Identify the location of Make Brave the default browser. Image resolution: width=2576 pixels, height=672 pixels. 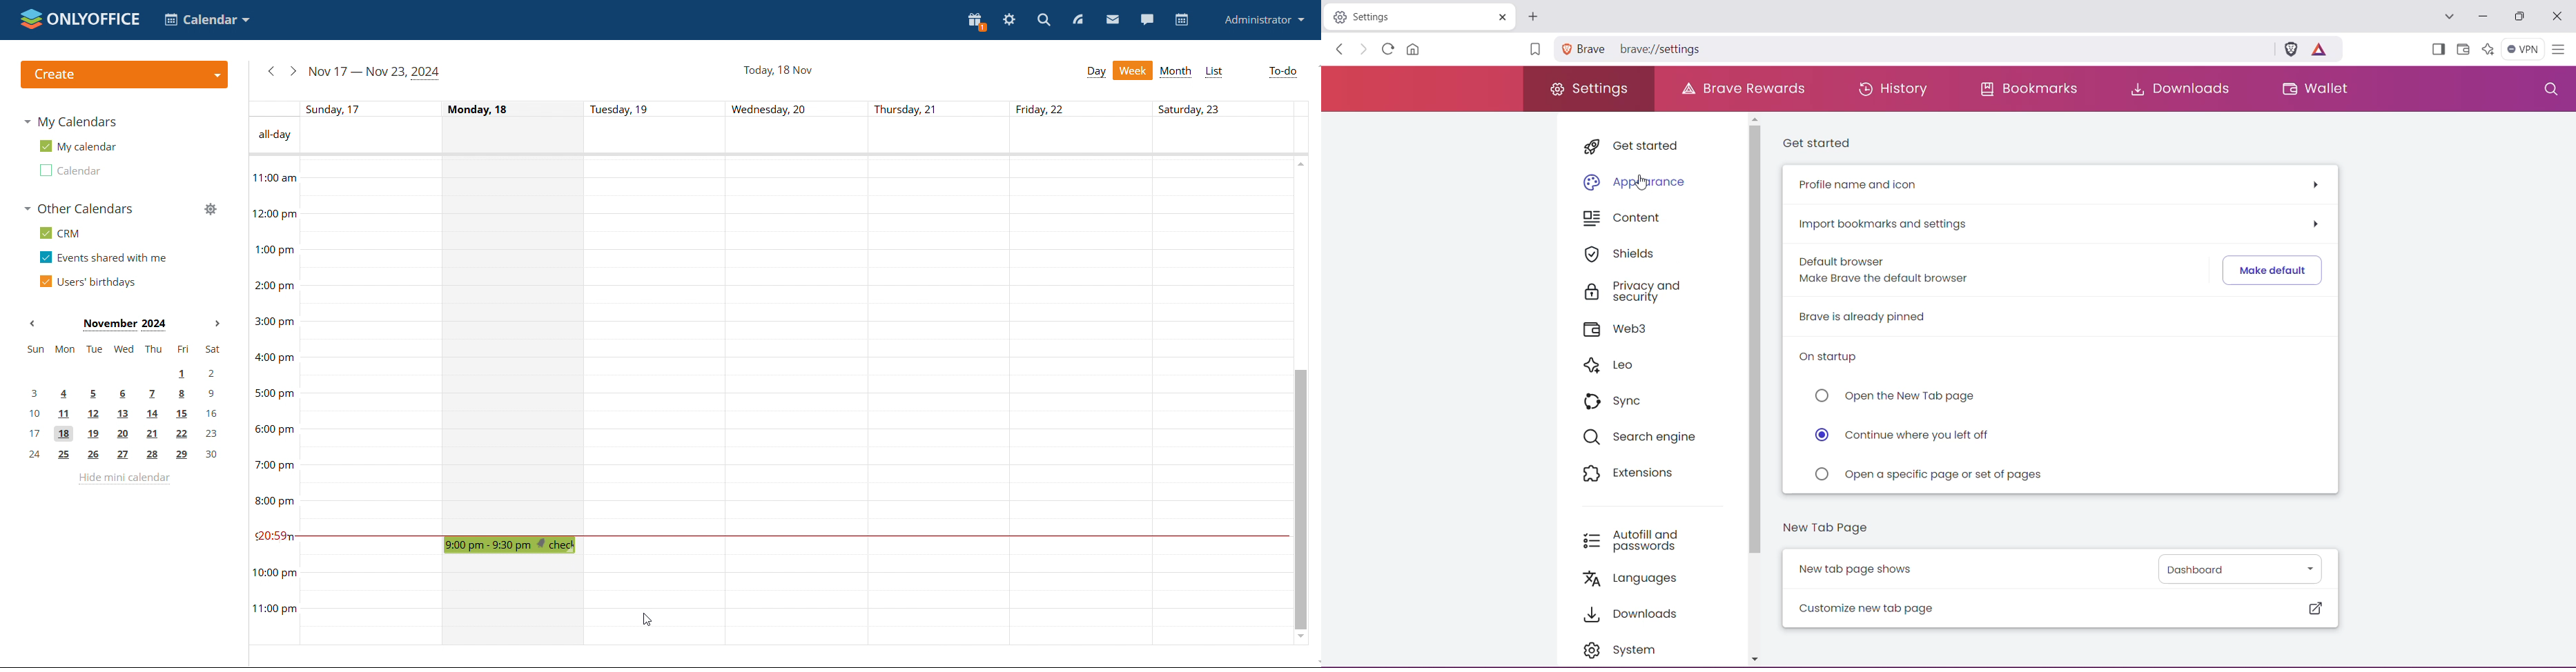
(1887, 281).